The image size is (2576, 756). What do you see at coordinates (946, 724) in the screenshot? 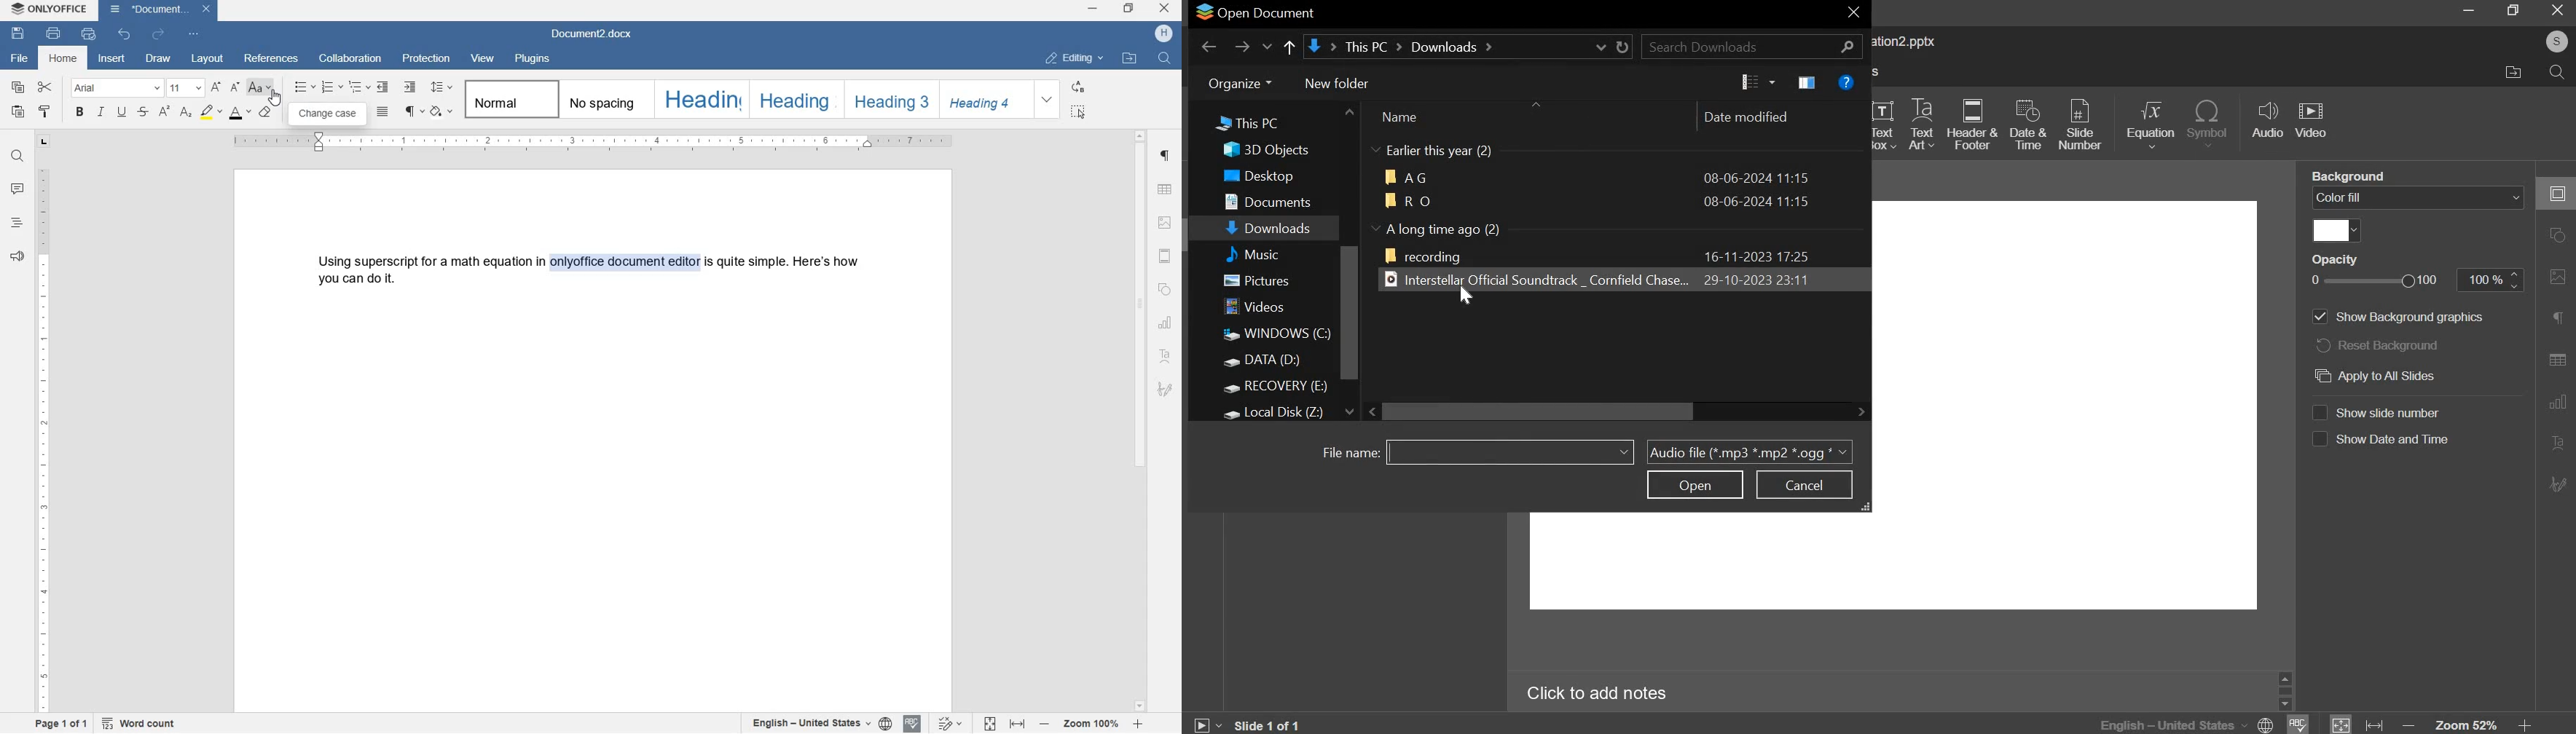
I see `track changes` at bounding box center [946, 724].